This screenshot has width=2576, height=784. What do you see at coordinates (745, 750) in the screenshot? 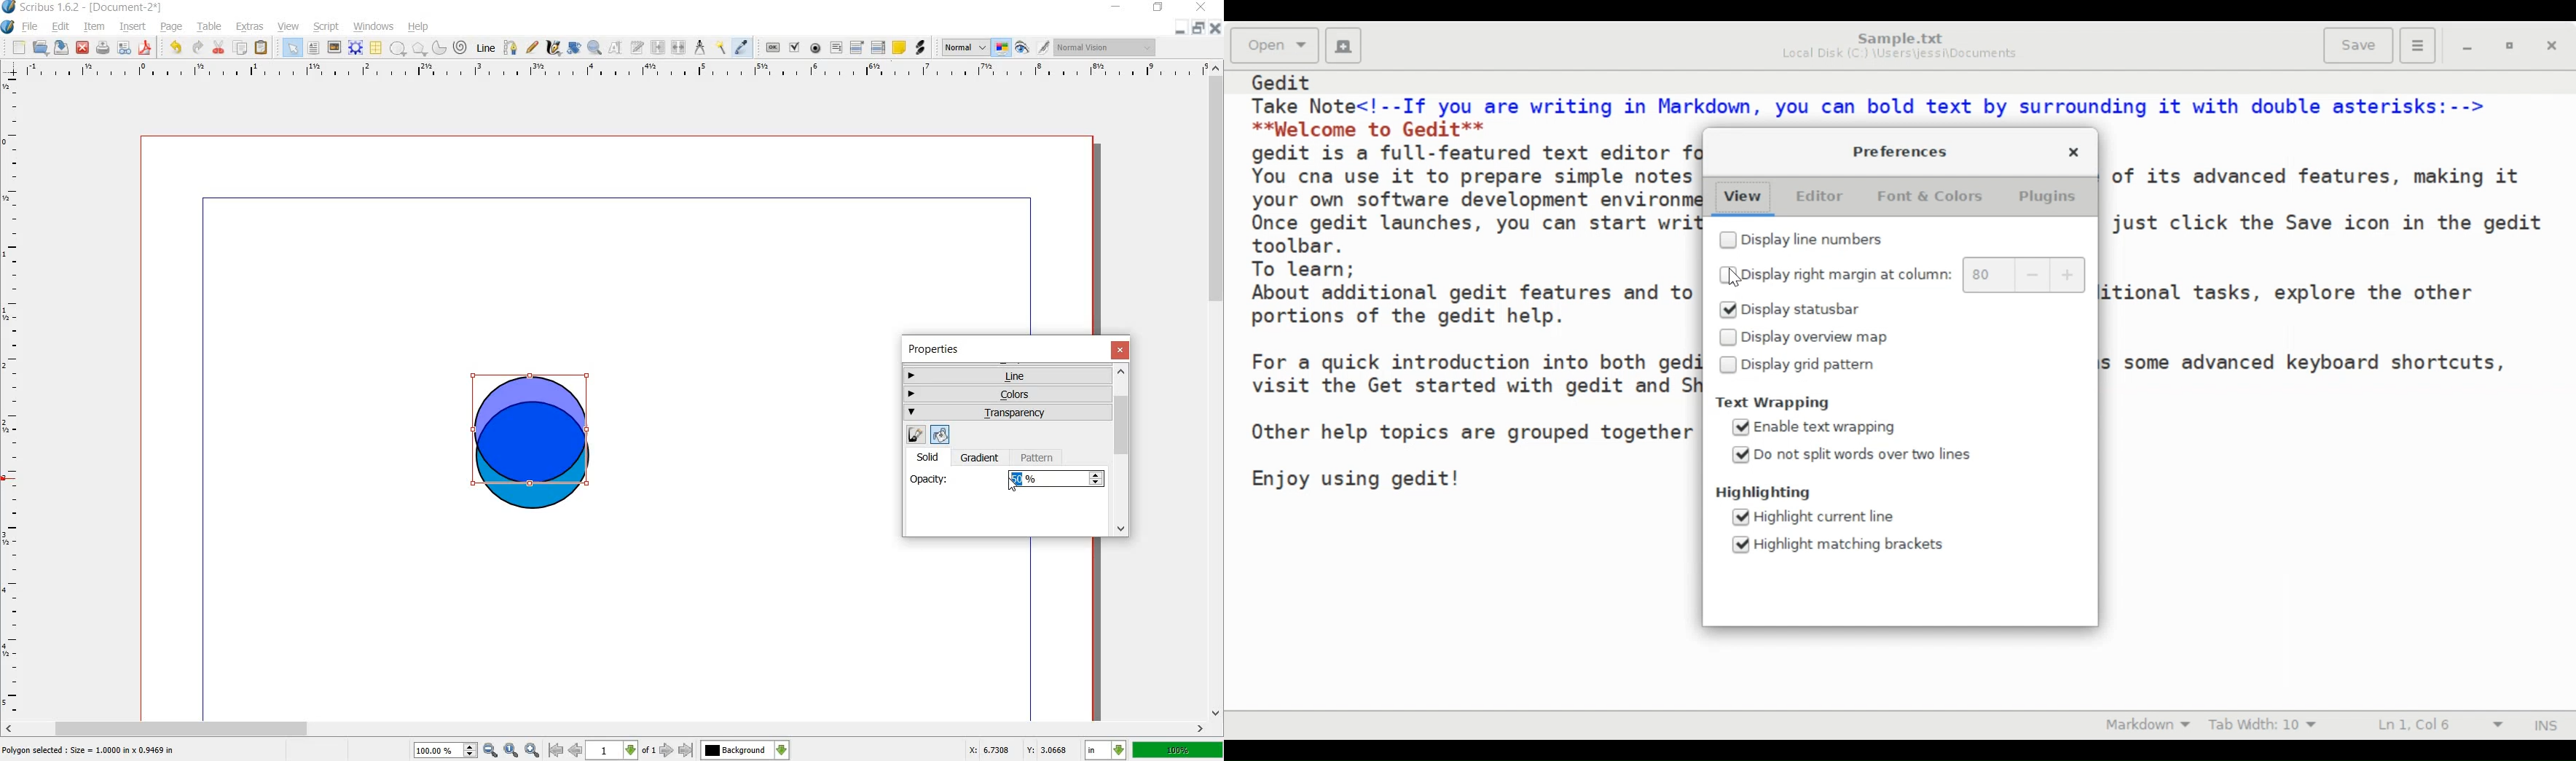
I see `Background` at bounding box center [745, 750].